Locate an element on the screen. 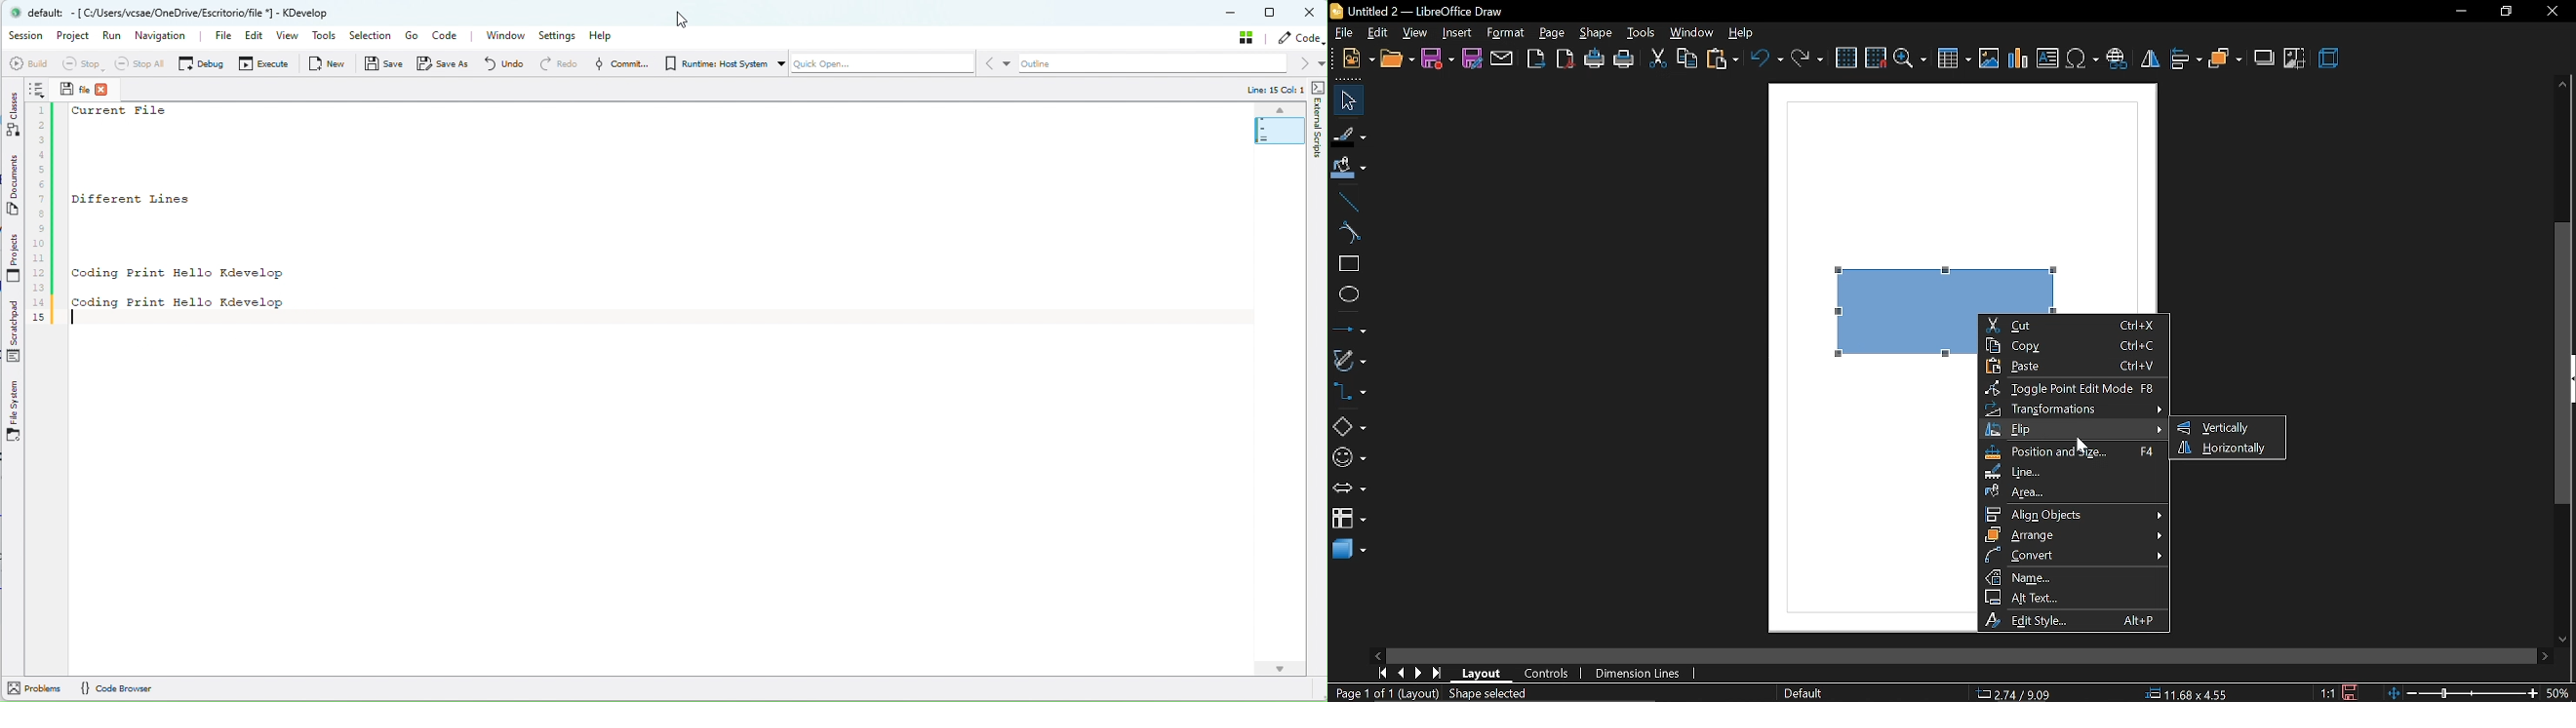 This screenshot has height=728, width=2576. arrange is located at coordinates (2225, 58).